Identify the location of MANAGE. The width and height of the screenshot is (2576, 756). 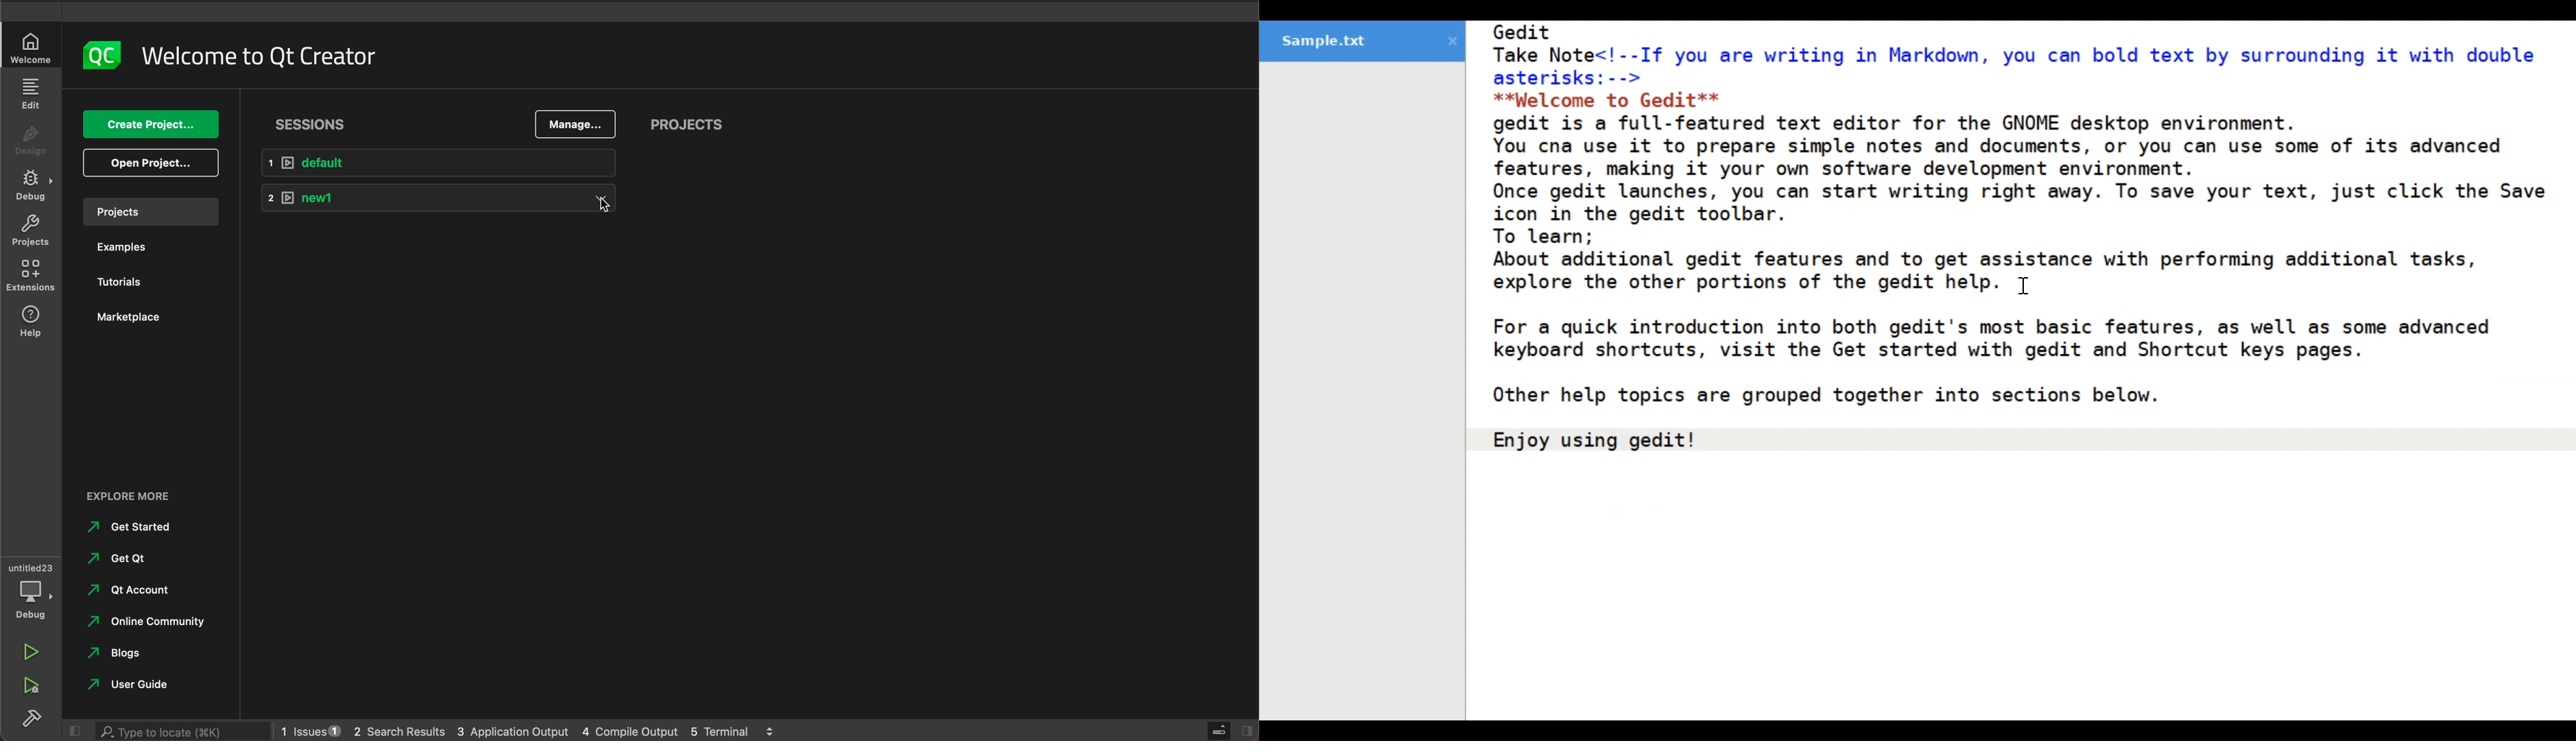
(574, 125).